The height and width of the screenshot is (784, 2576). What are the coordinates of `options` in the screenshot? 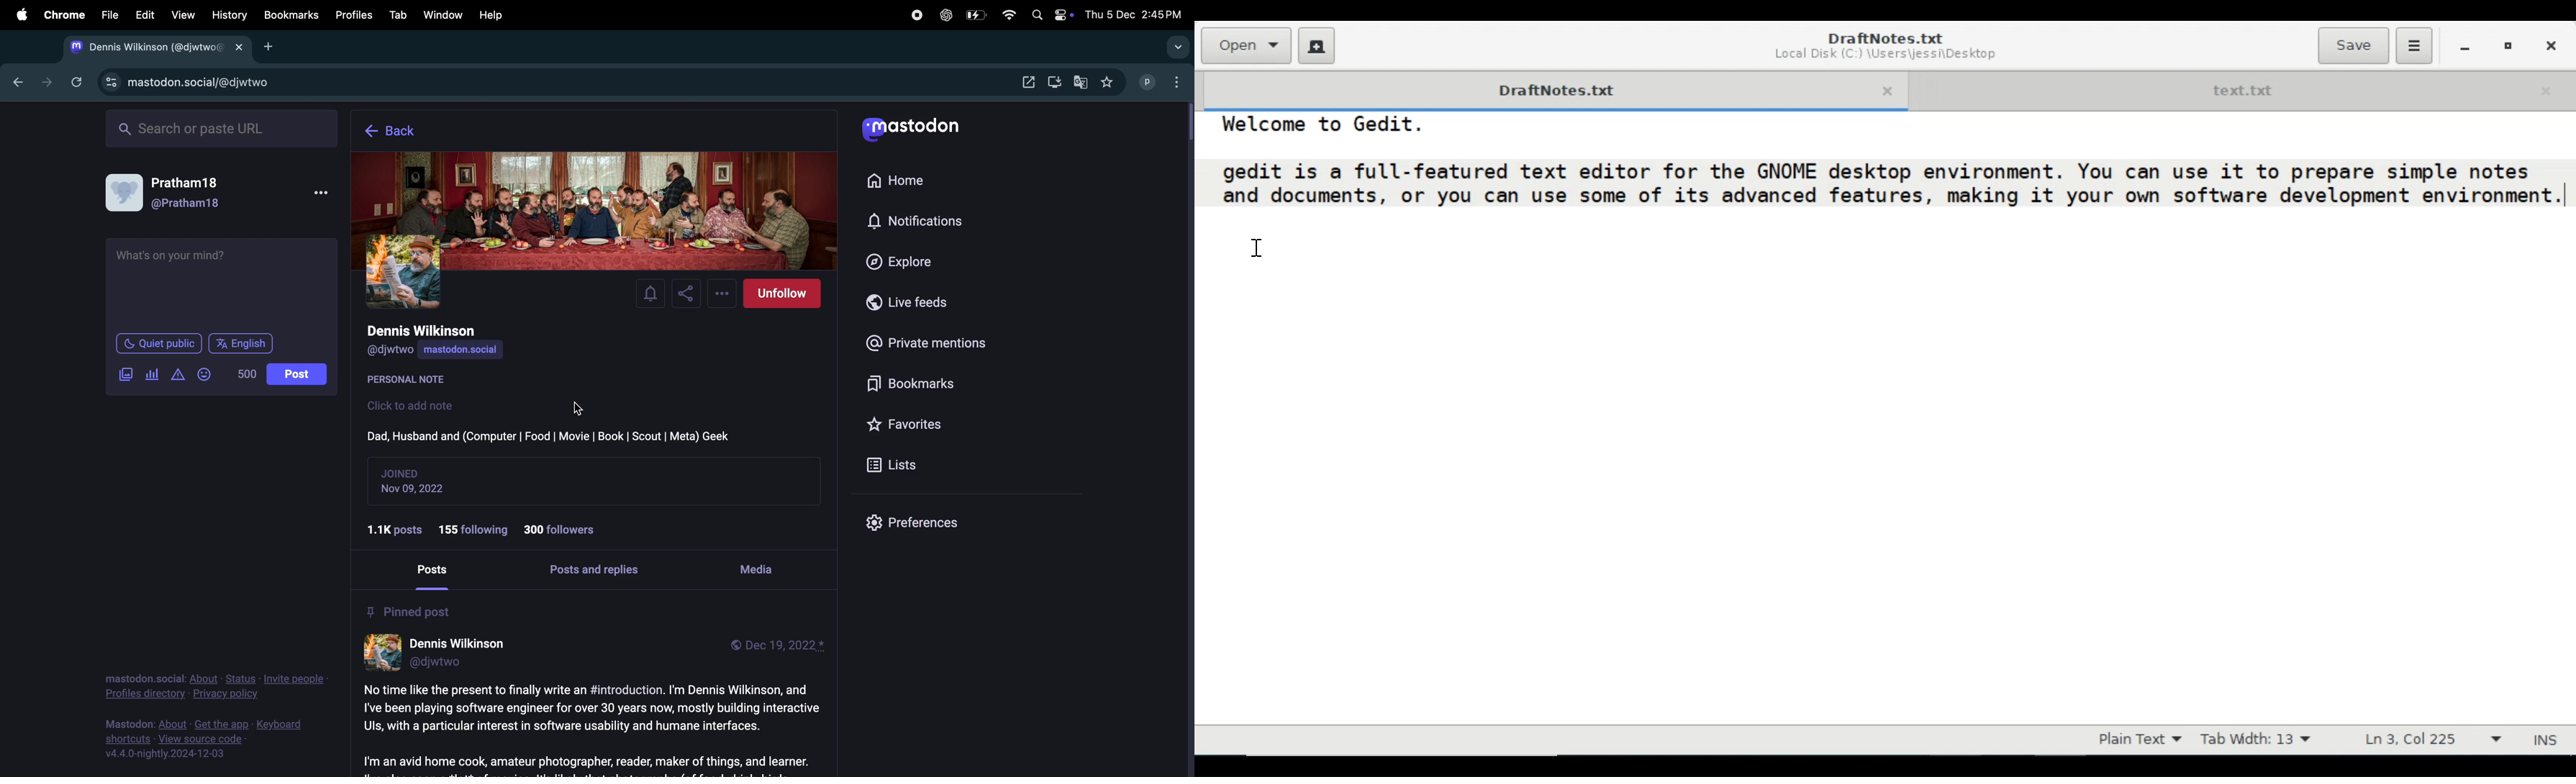 It's located at (321, 191).